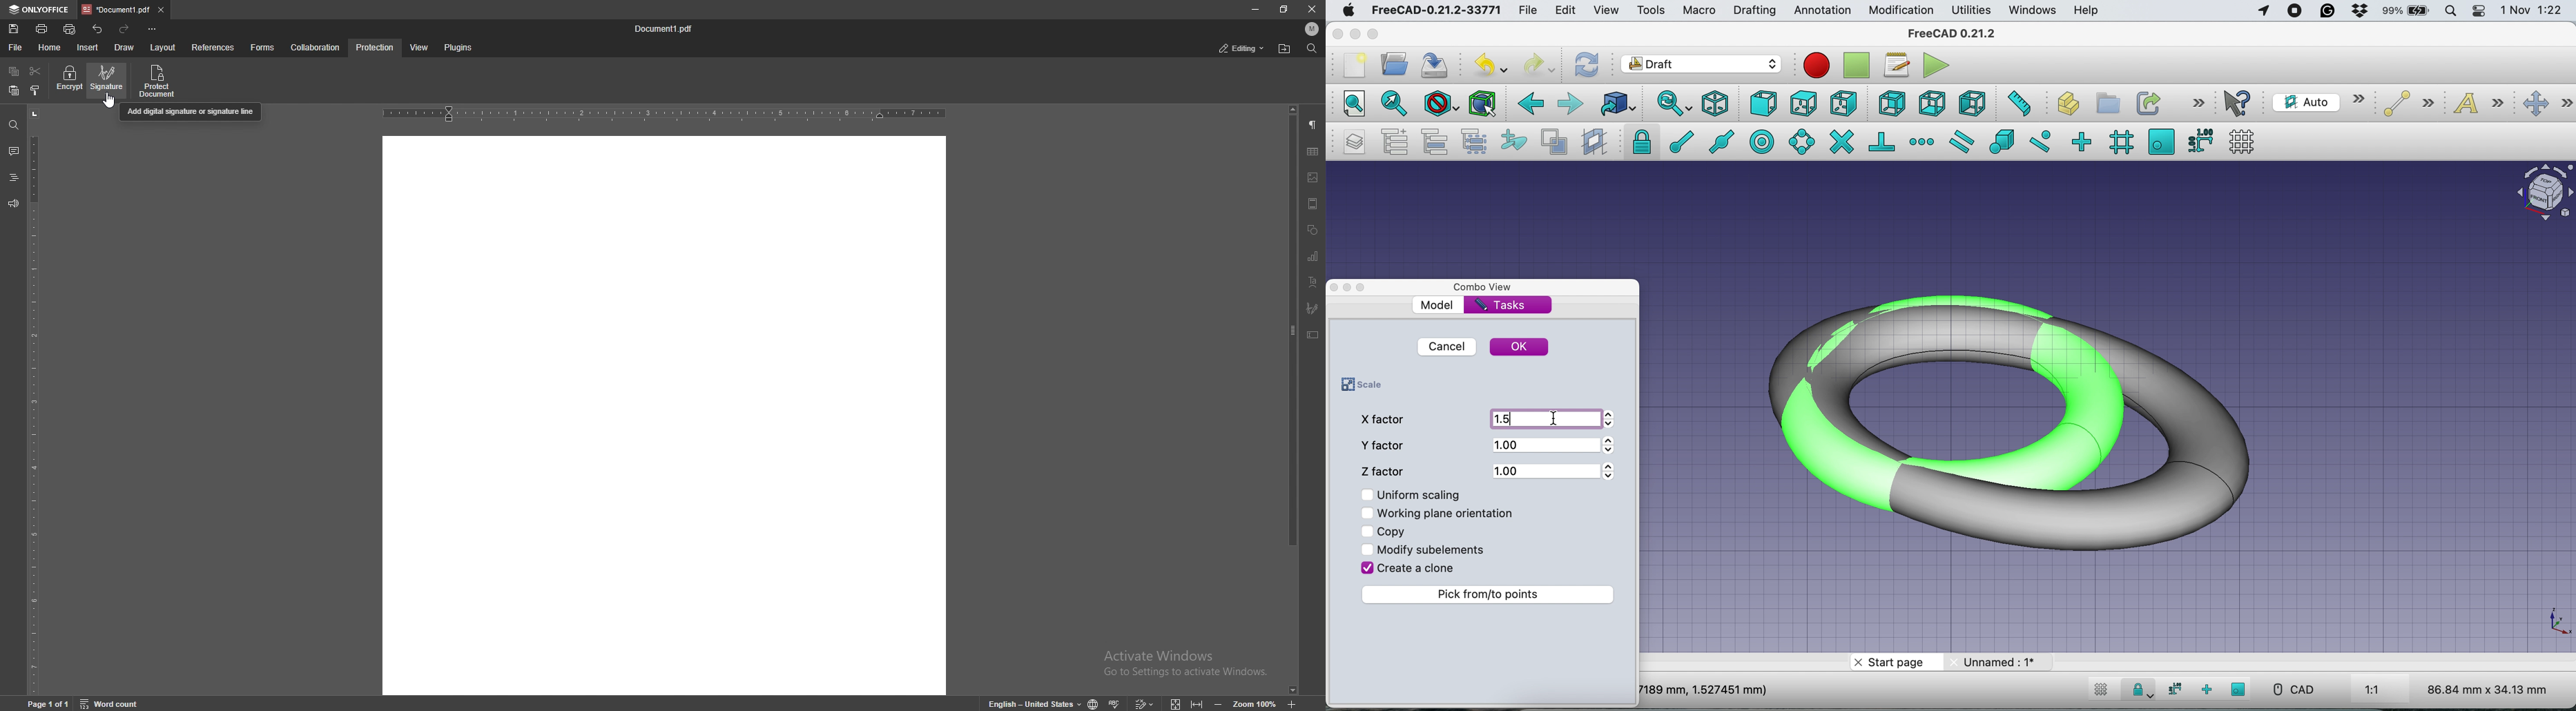  What do you see at coordinates (1450, 512) in the screenshot?
I see `working plane orientation` at bounding box center [1450, 512].